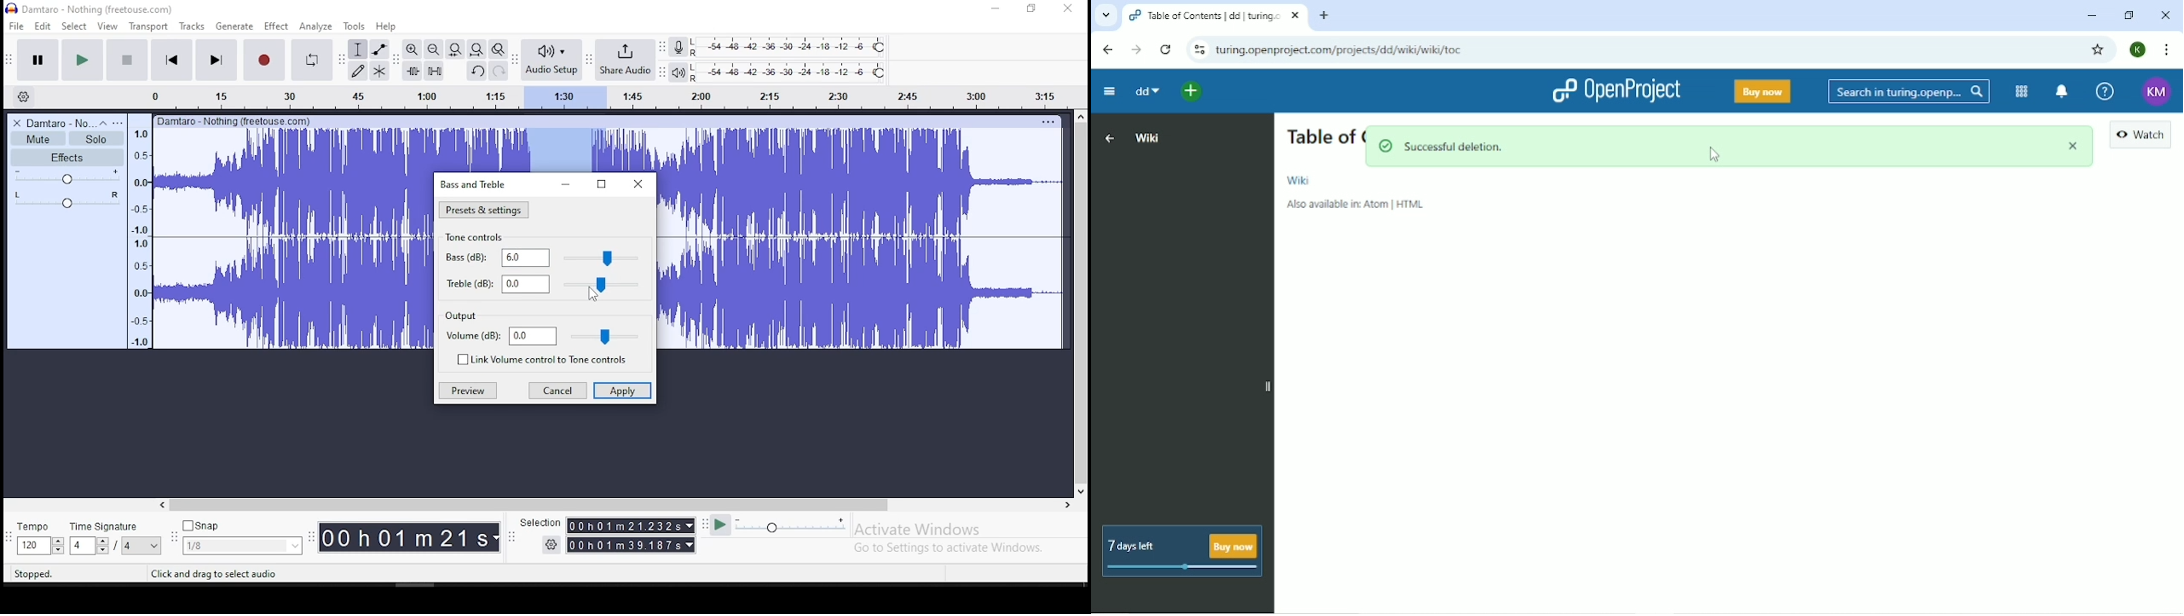 This screenshot has height=616, width=2184. What do you see at coordinates (1110, 137) in the screenshot?
I see `Up` at bounding box center [1110, 137].